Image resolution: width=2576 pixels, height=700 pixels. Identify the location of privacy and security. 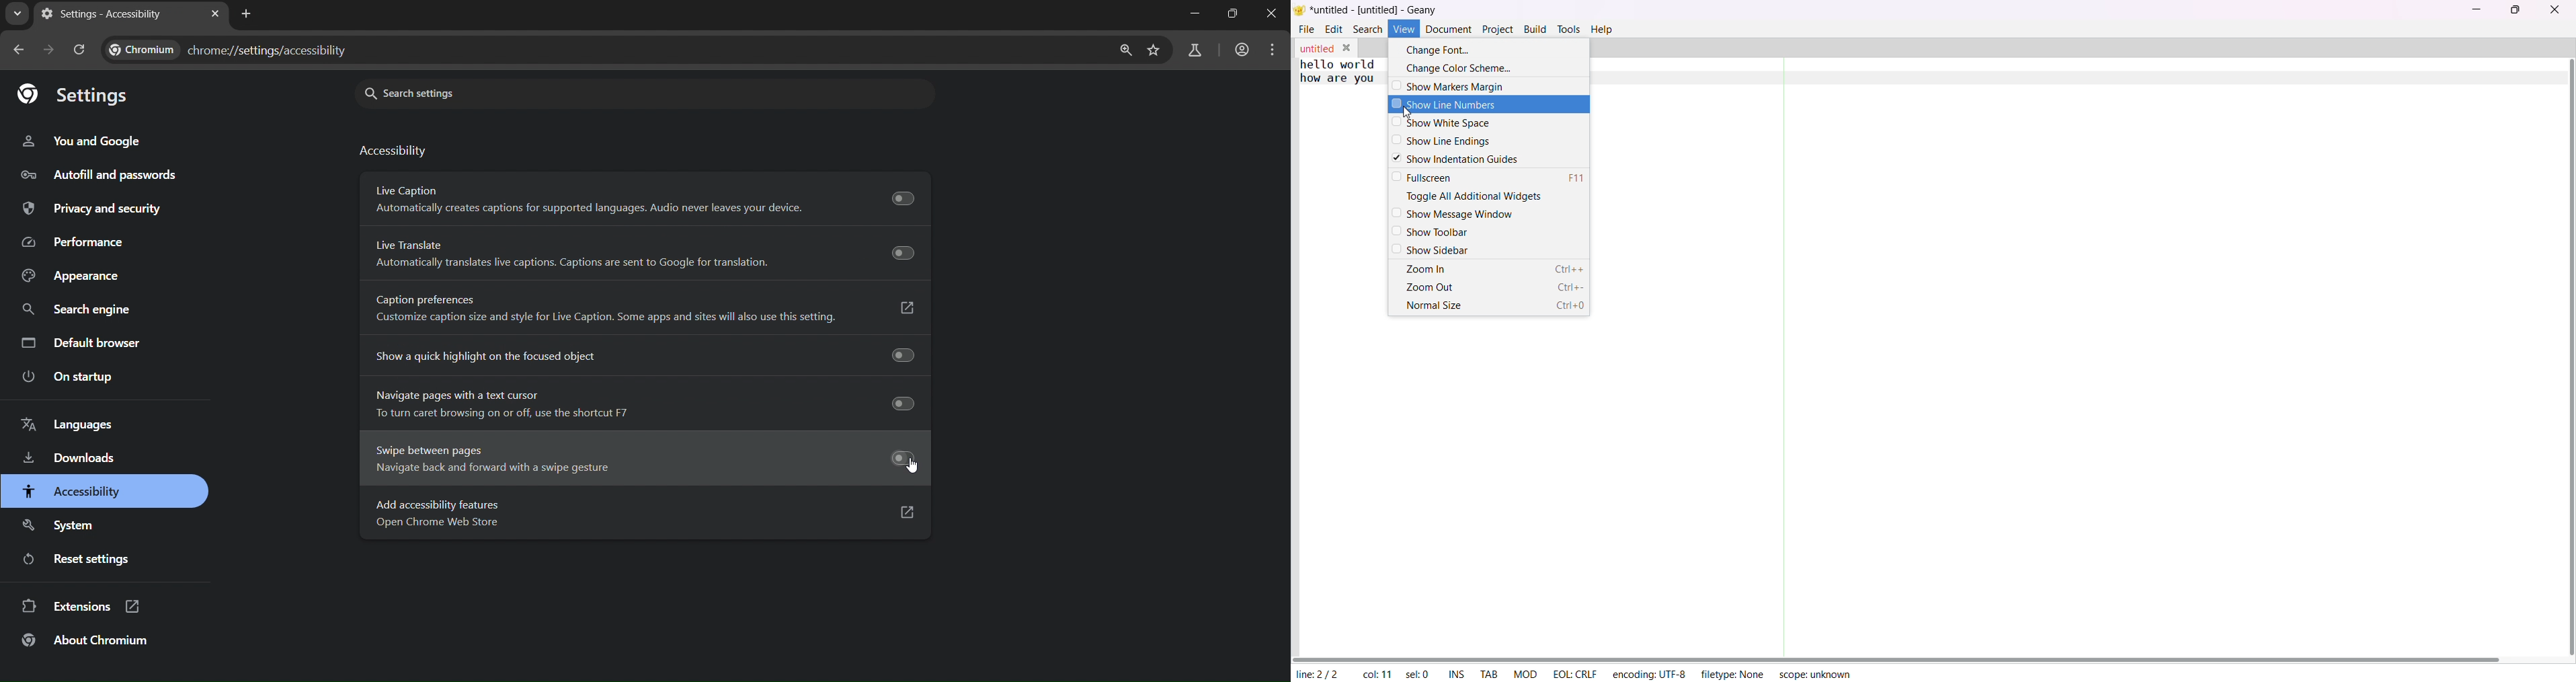
(94, 209).